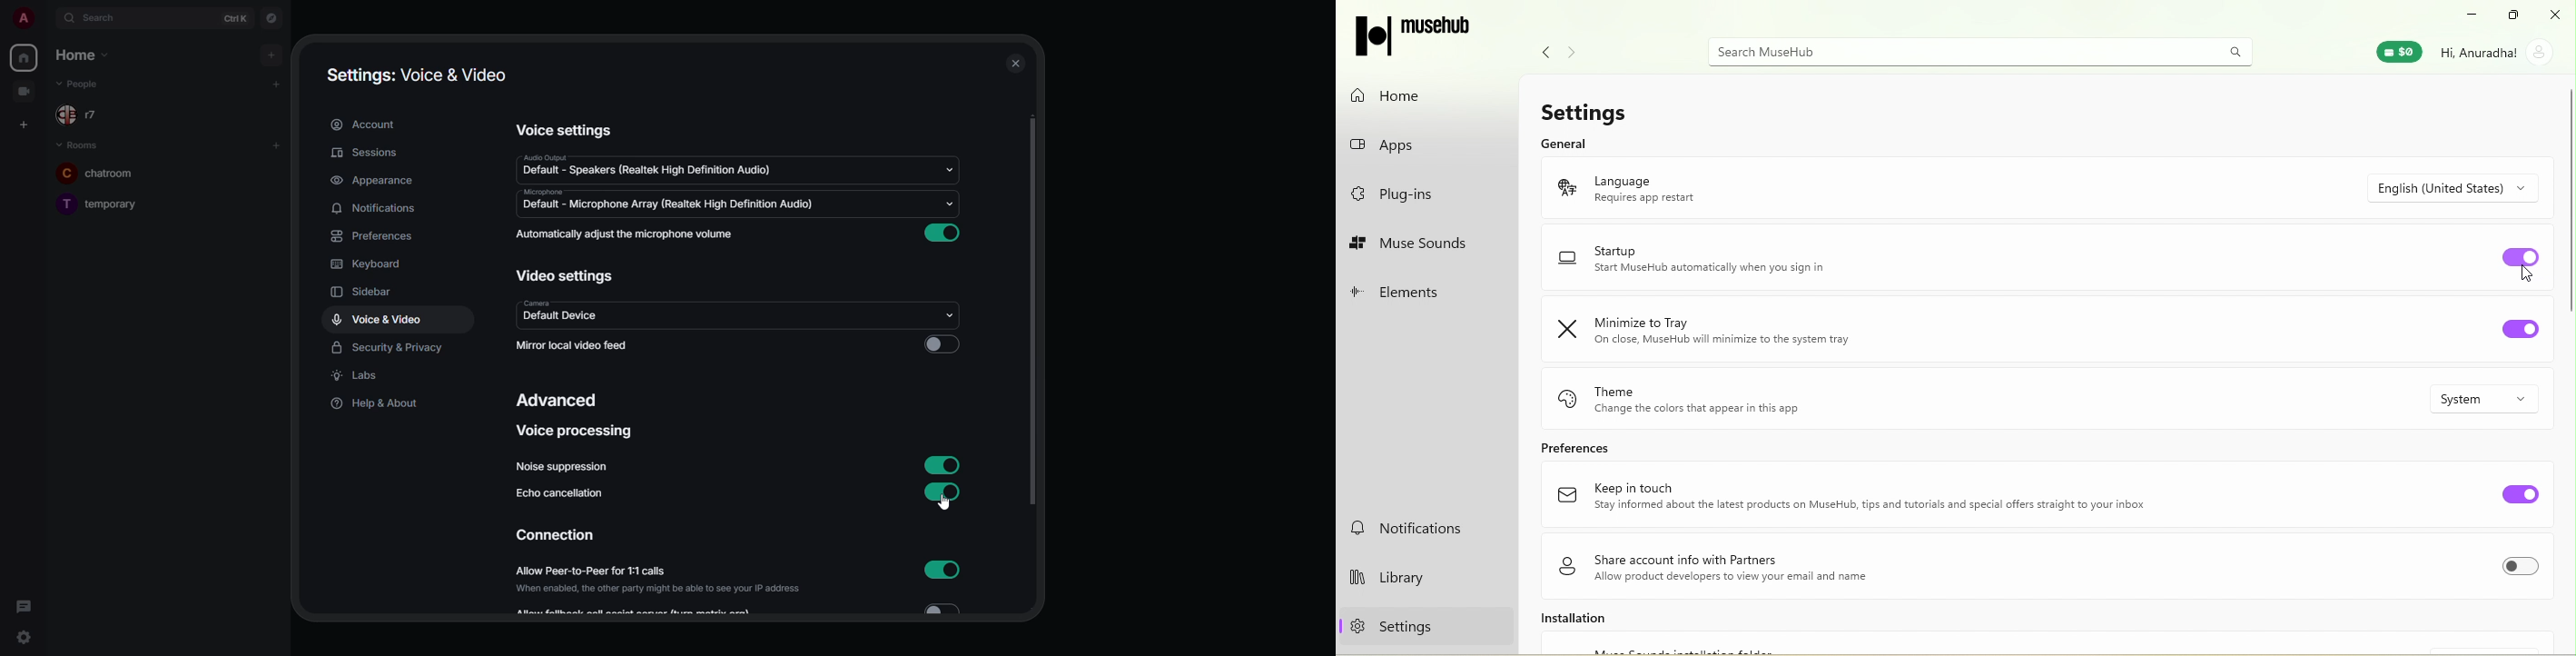 This screenshot has width=2576, height=672. Describe the element at coordinates (569, 276) in the screenshot. I see `video settings` at that location.